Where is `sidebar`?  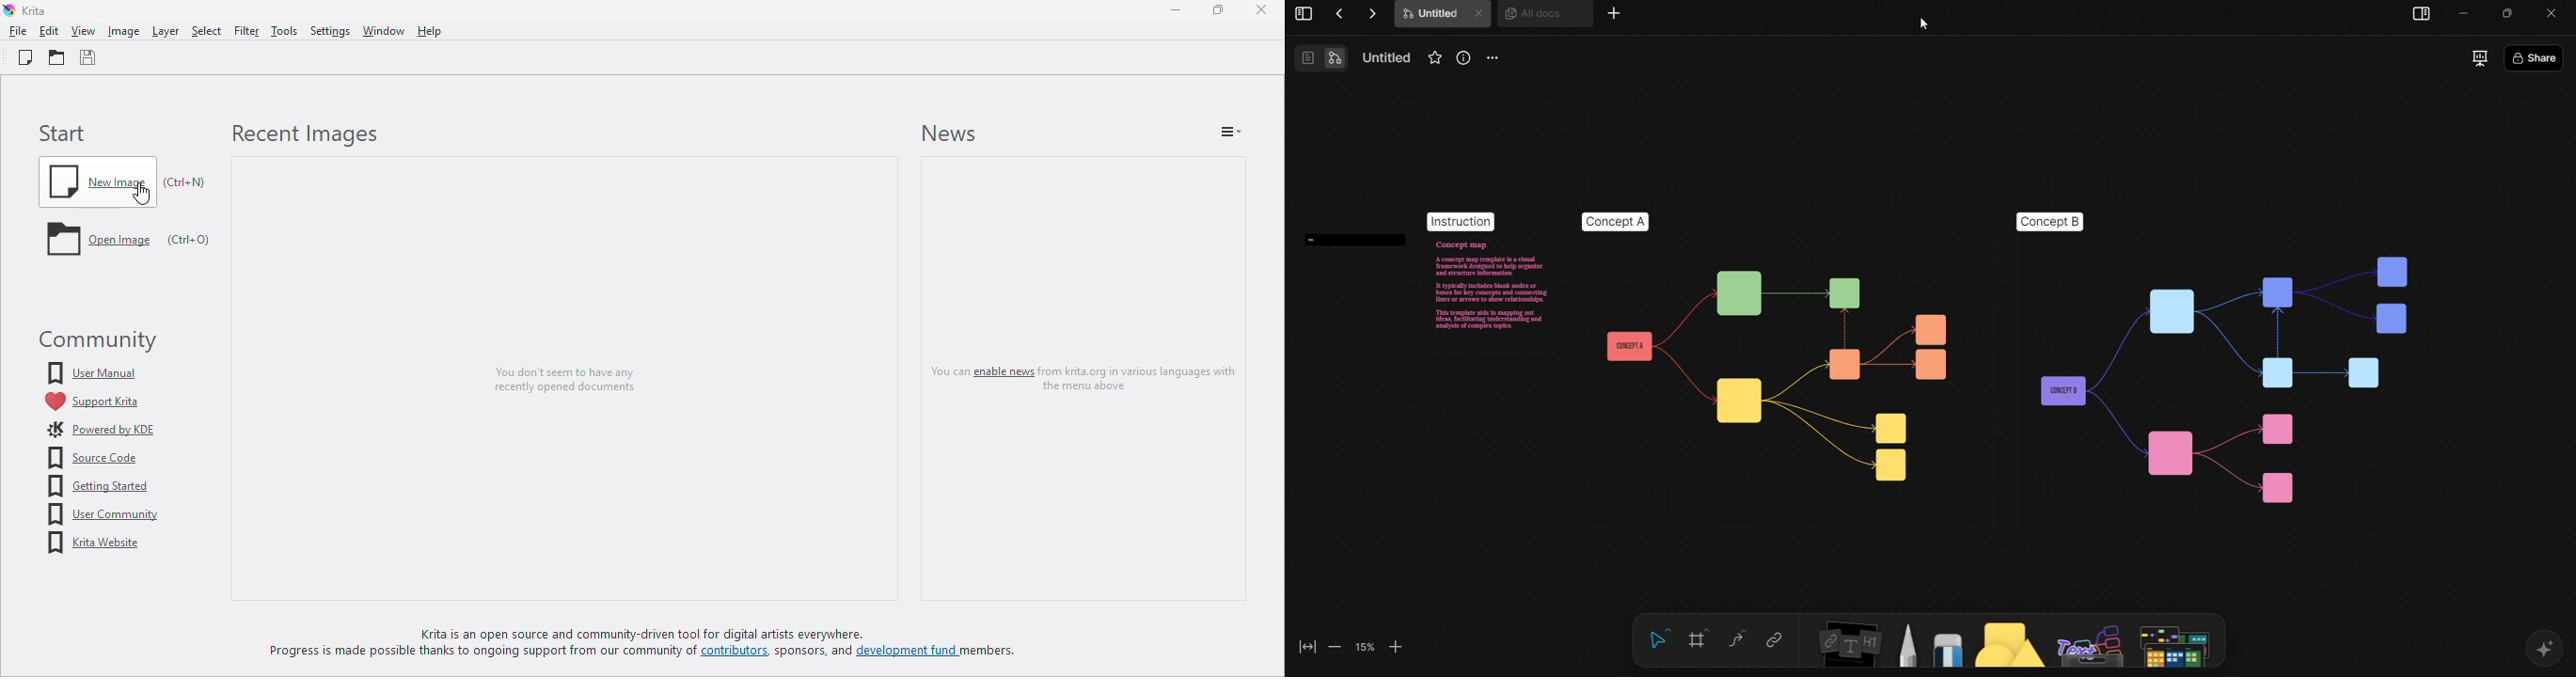
sidebar is located at coordinates (2424, 15).